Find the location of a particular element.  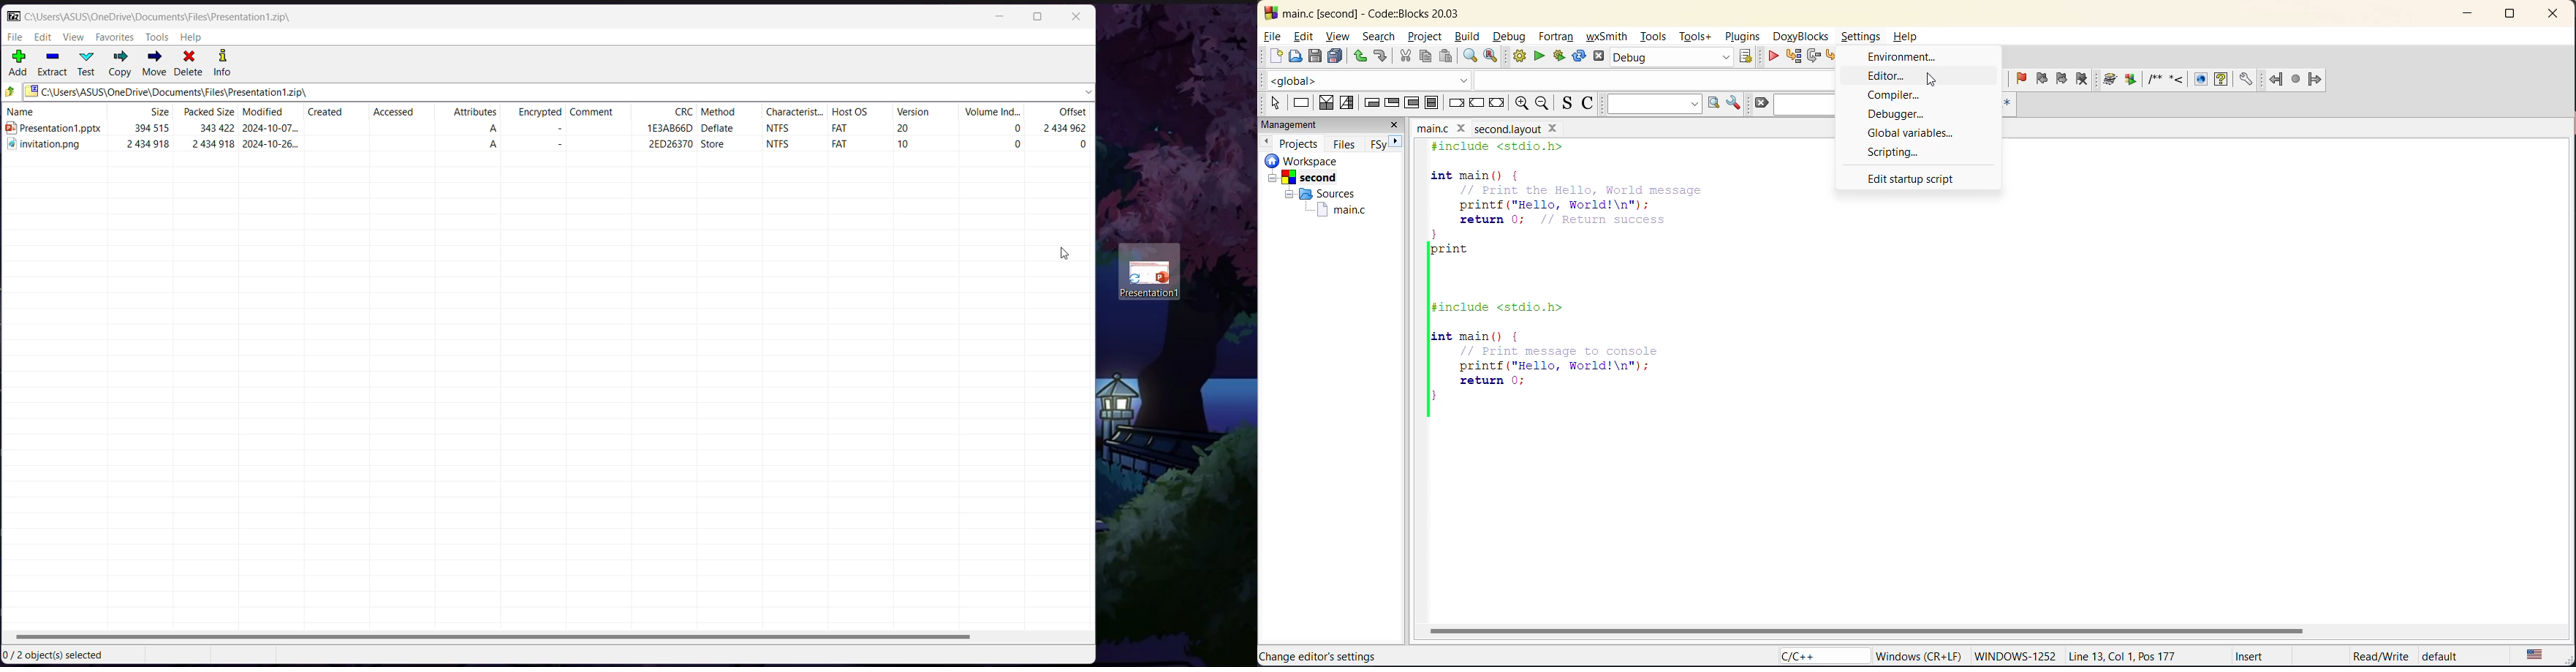

files is located at coordinates (1346, 143).